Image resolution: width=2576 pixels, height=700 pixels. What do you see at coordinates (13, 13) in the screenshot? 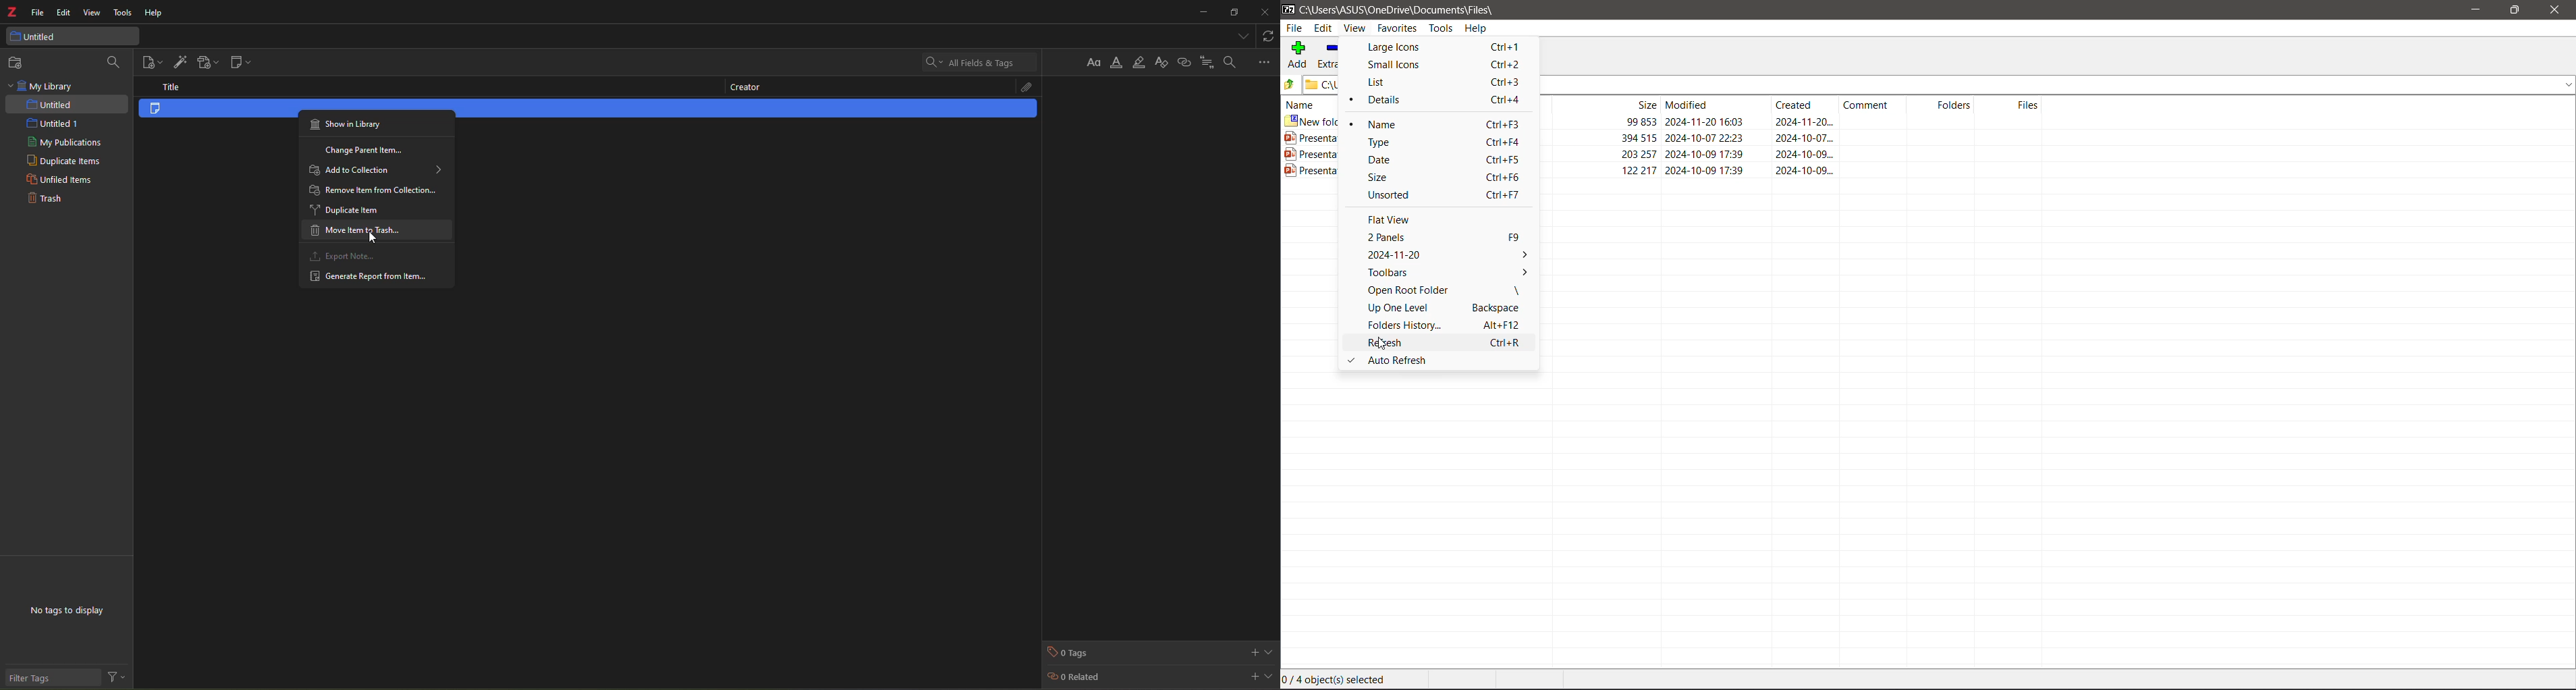
I see `z` at bounding box center [13, 13].